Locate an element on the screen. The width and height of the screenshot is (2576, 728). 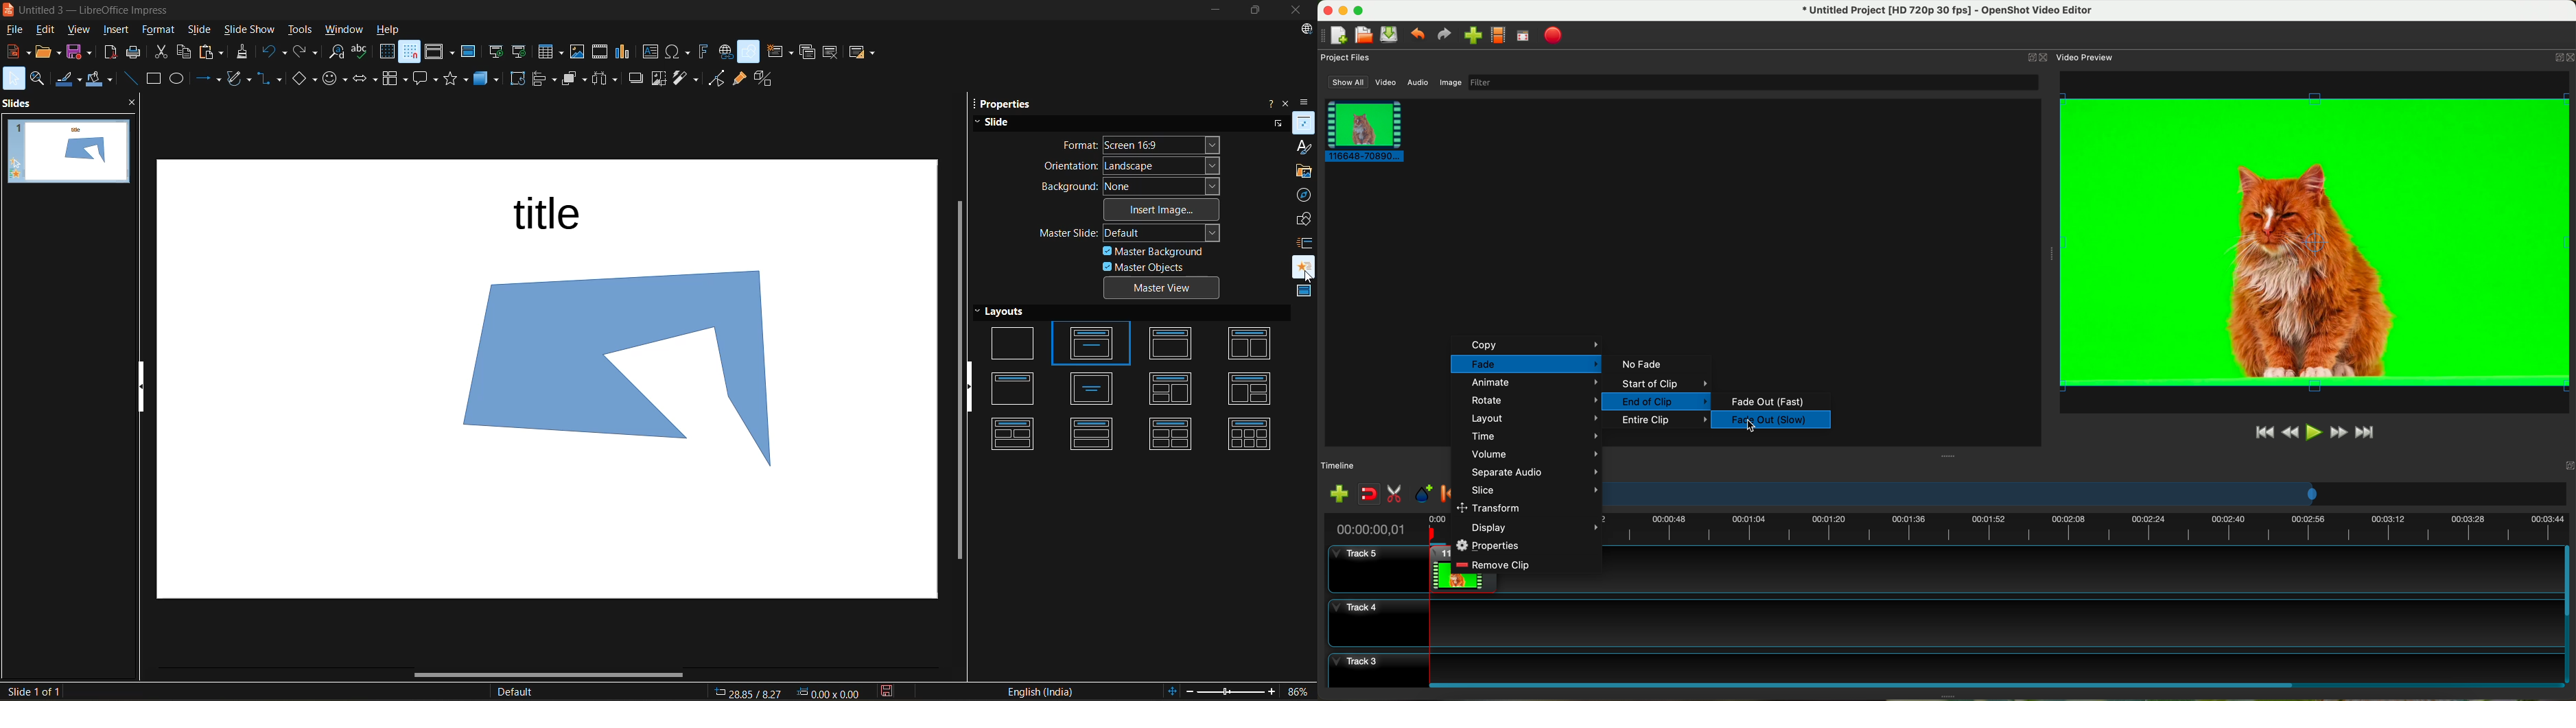
clip is located at coordinates (1362, 130).